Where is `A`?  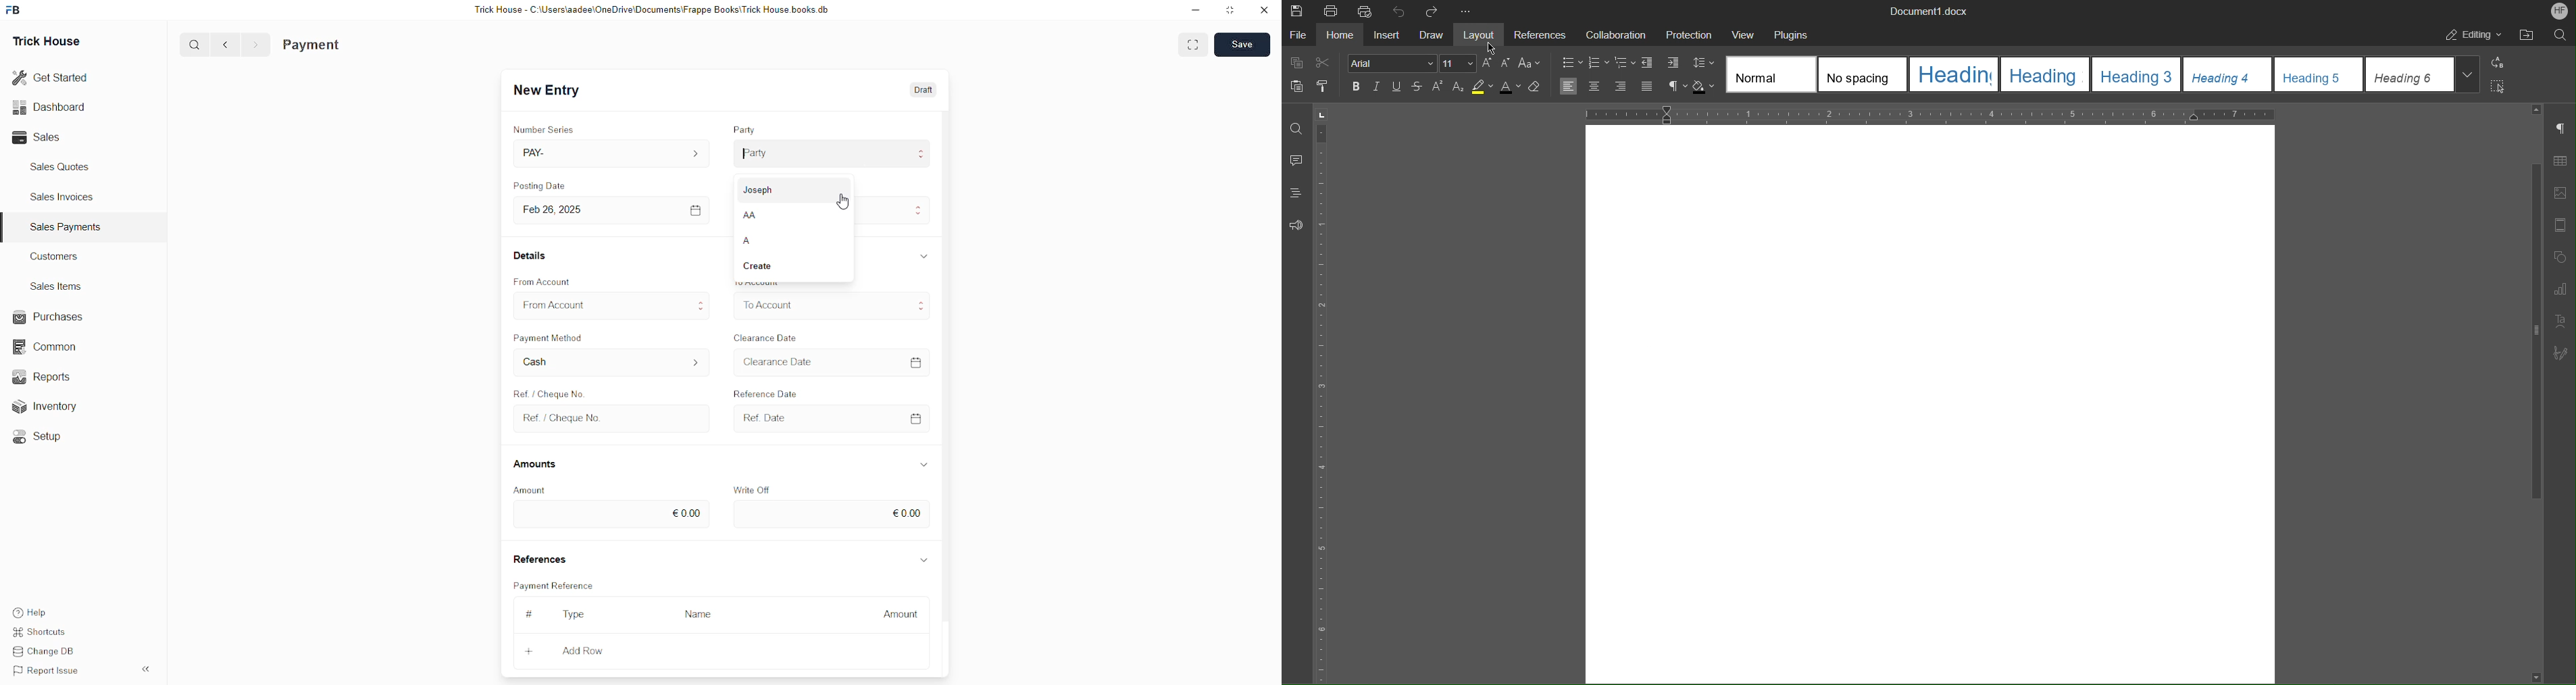
A is located at coordinates (791, 243).